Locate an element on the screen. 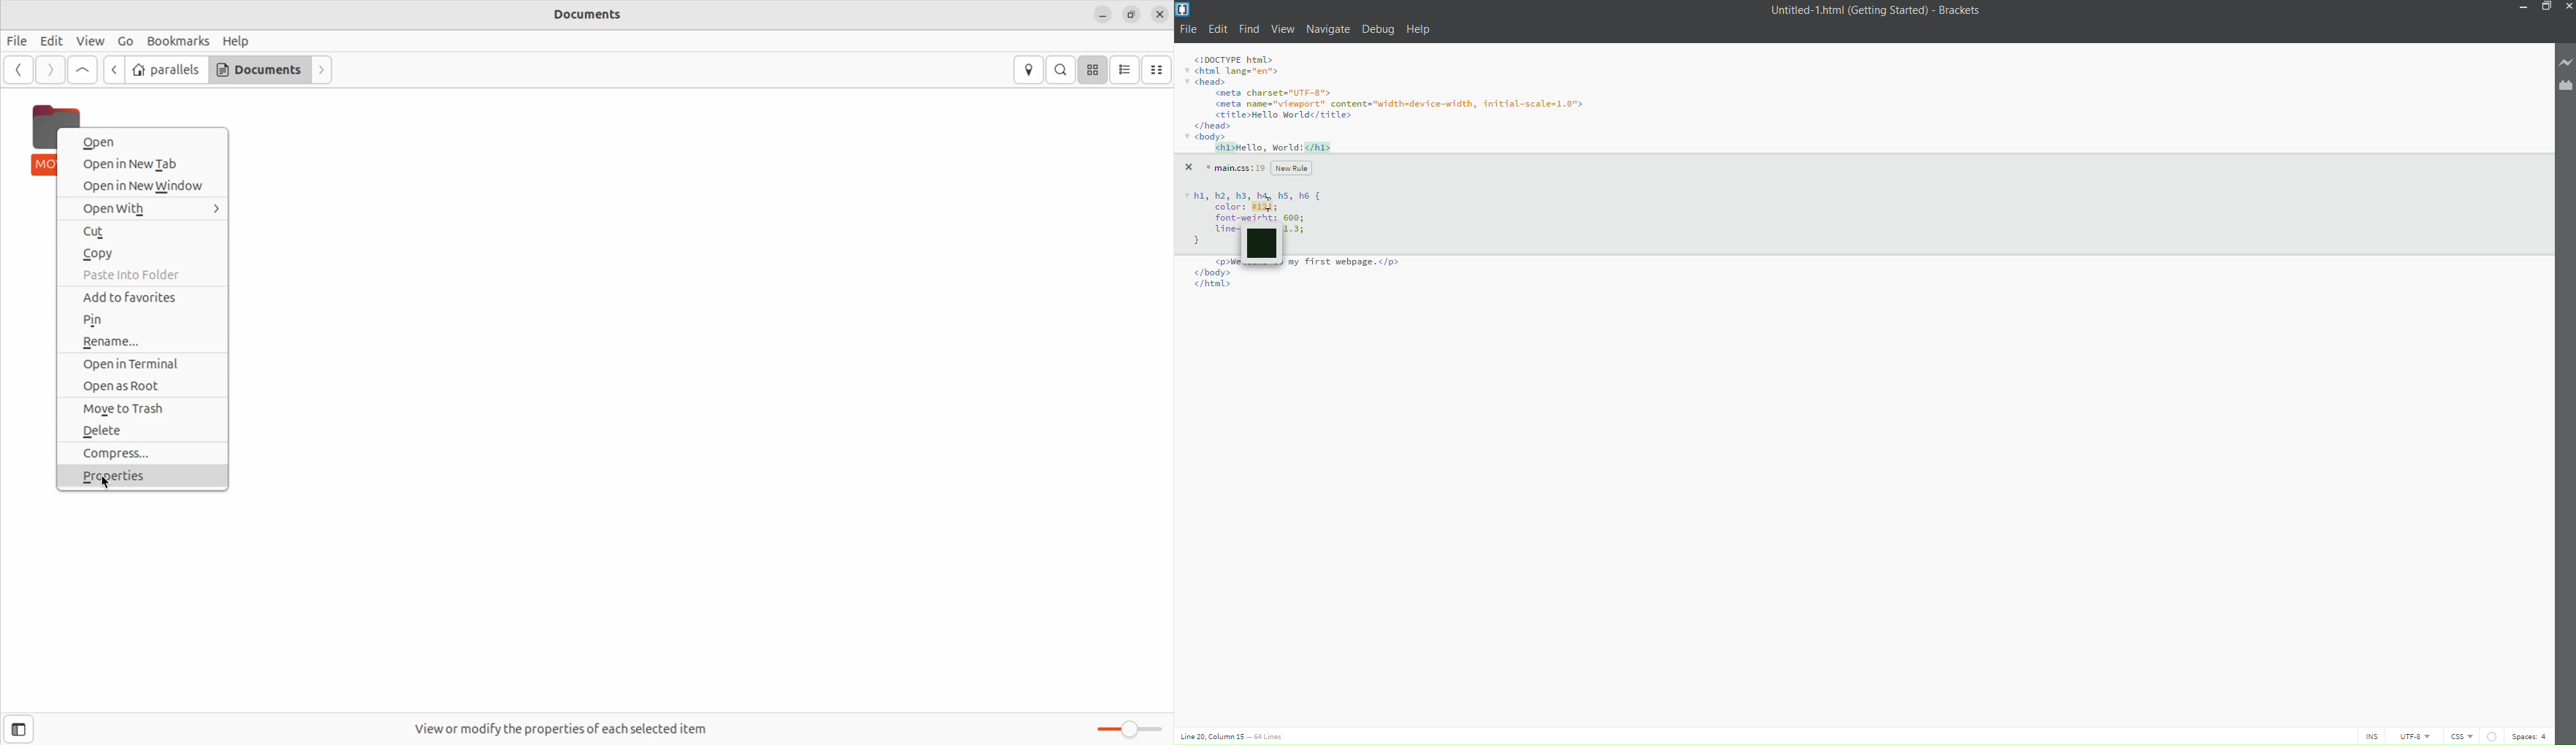 Image resolution: width=2576 pixels, height=756 pixels. close quick edit is located at coordinates (1187, 167).